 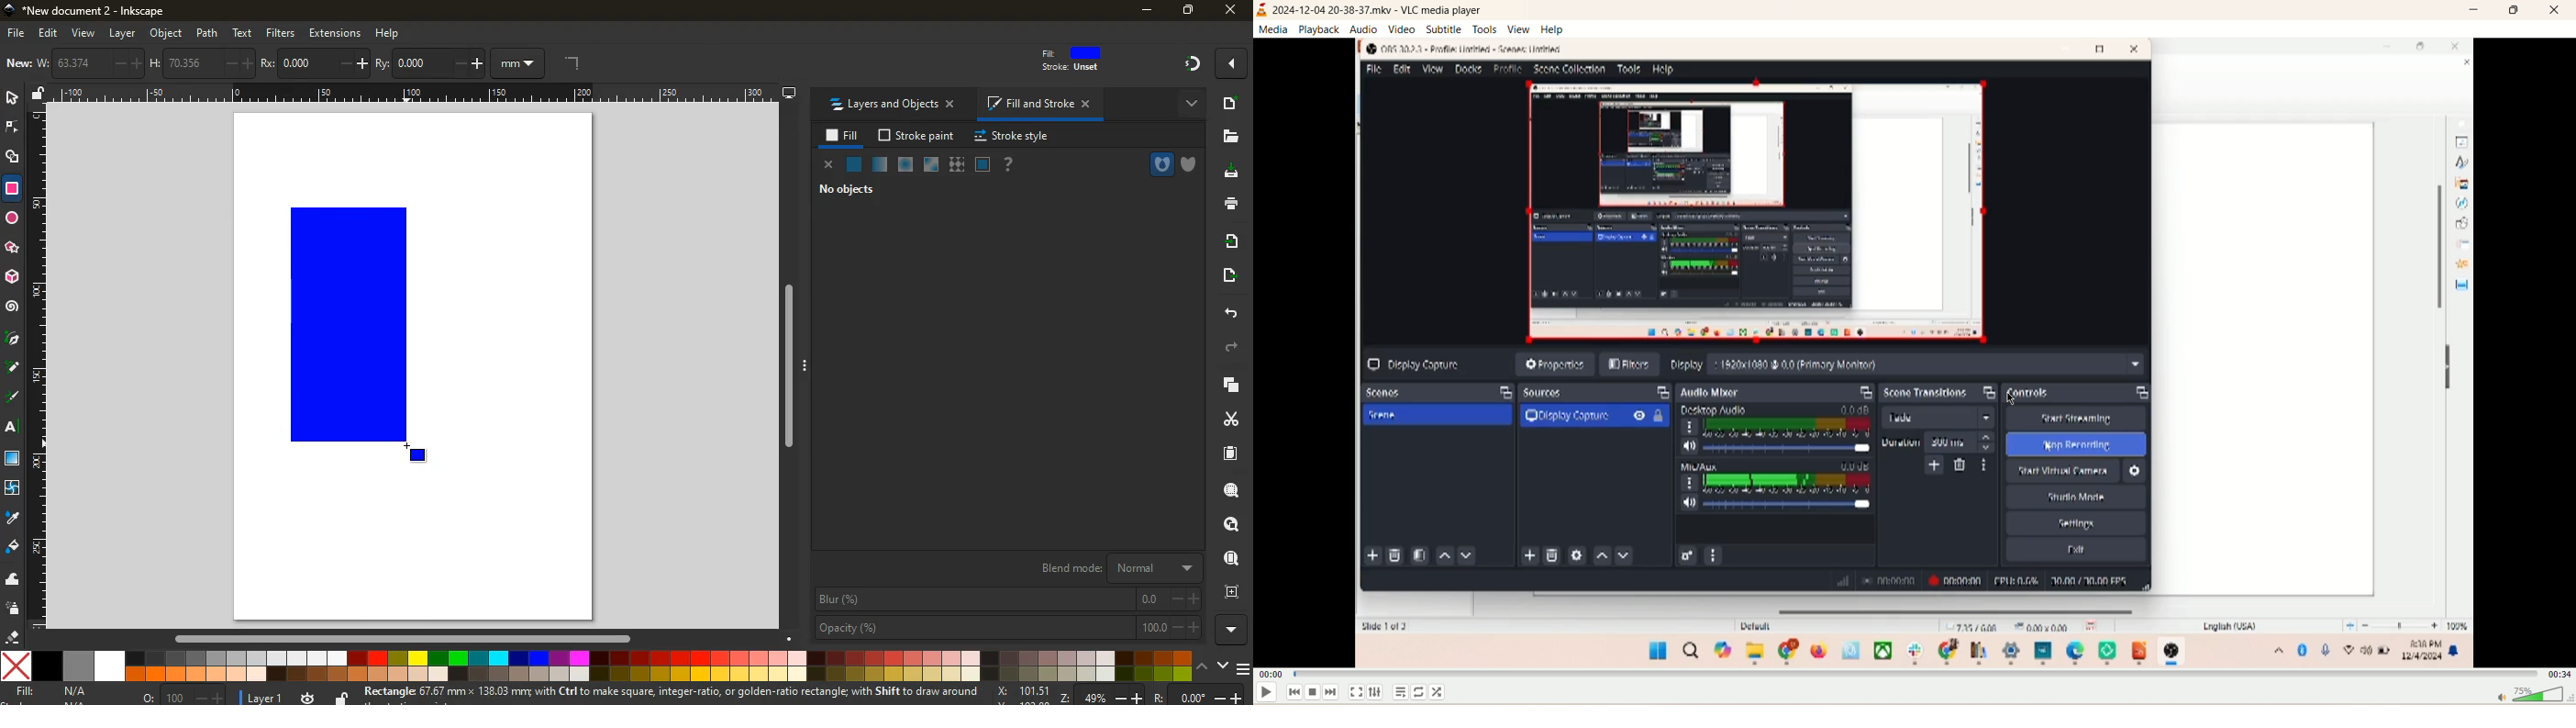 What do you see at coordinates (1379, 10) in the screenshot?
I see `2024-12-23 13-38-37.mkv VLC media player` at bounding box center [1379, 10].